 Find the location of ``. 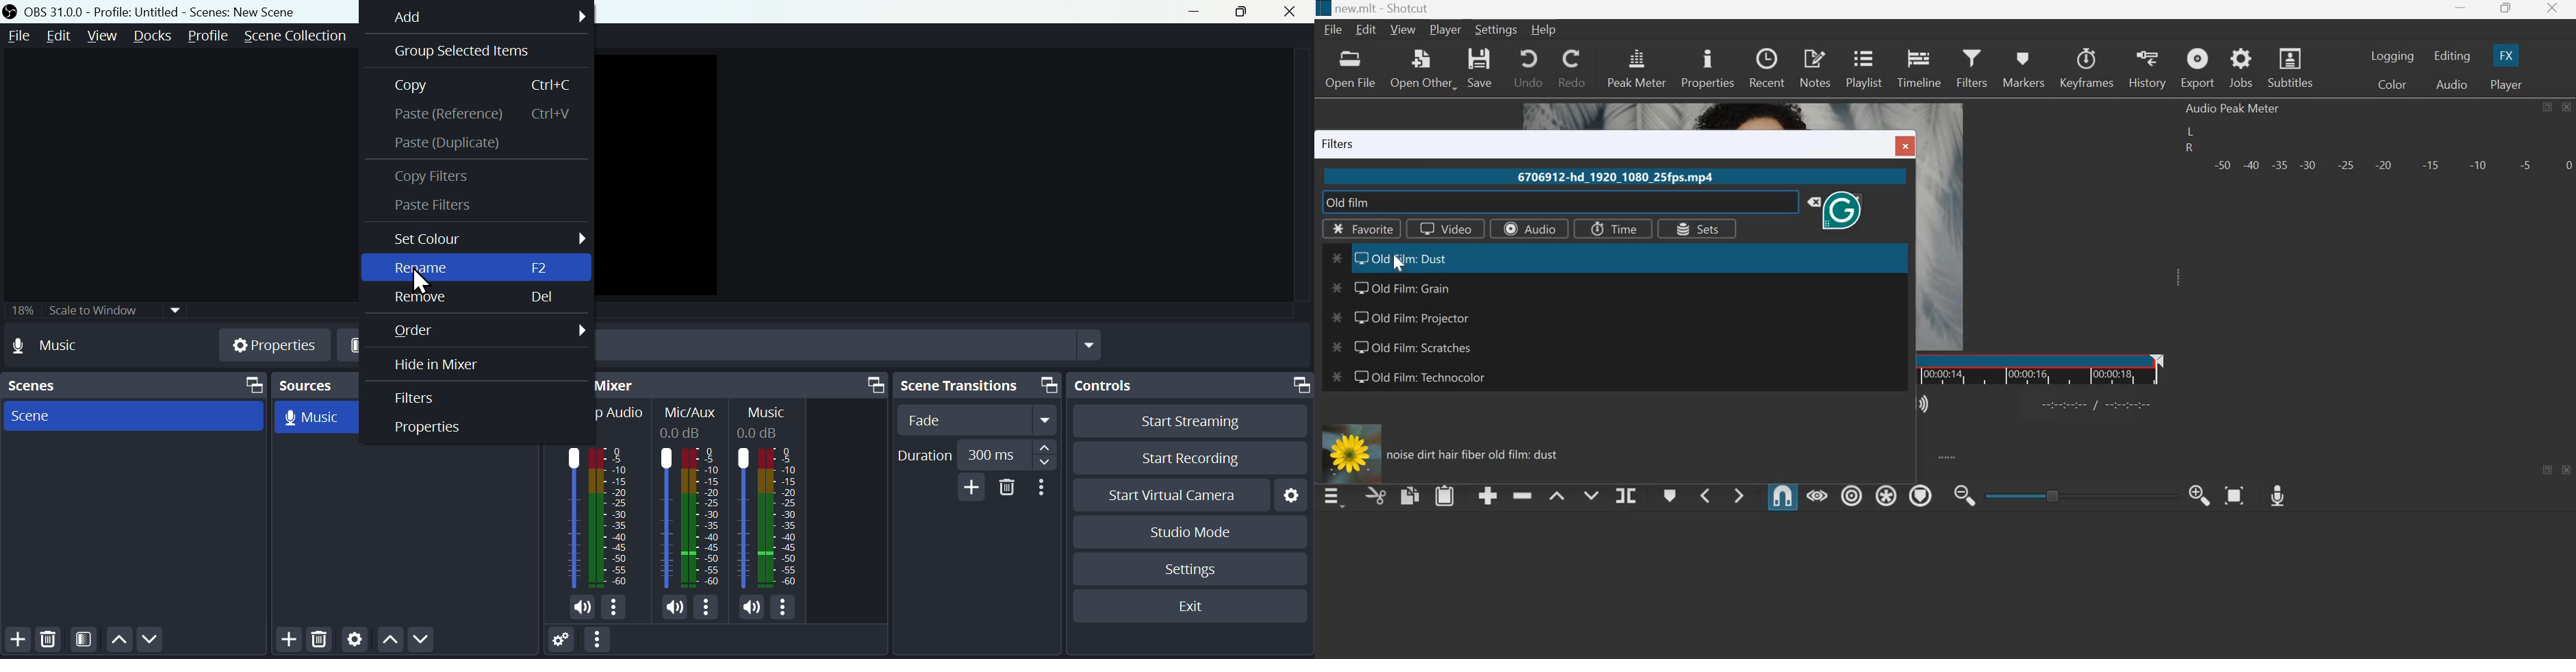

 is located at coordinates (422, 427).